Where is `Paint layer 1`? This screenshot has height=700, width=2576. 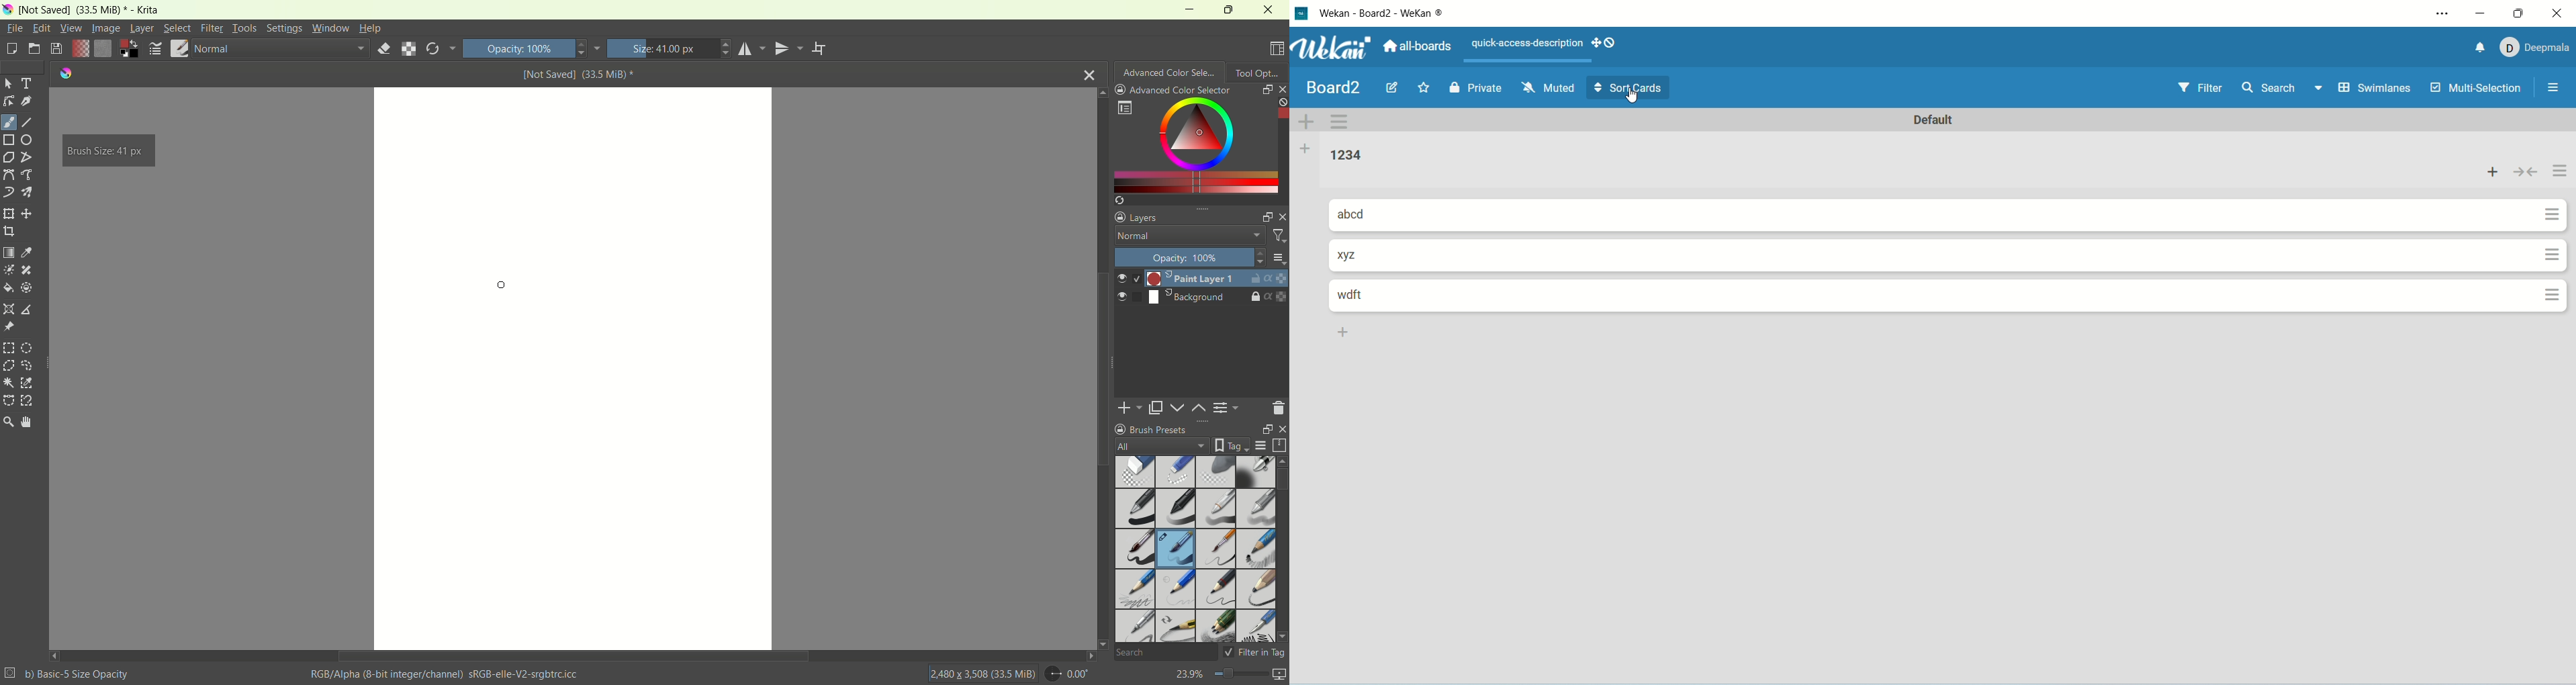 Paint layer 1 is located at coordinates (1175, 278).